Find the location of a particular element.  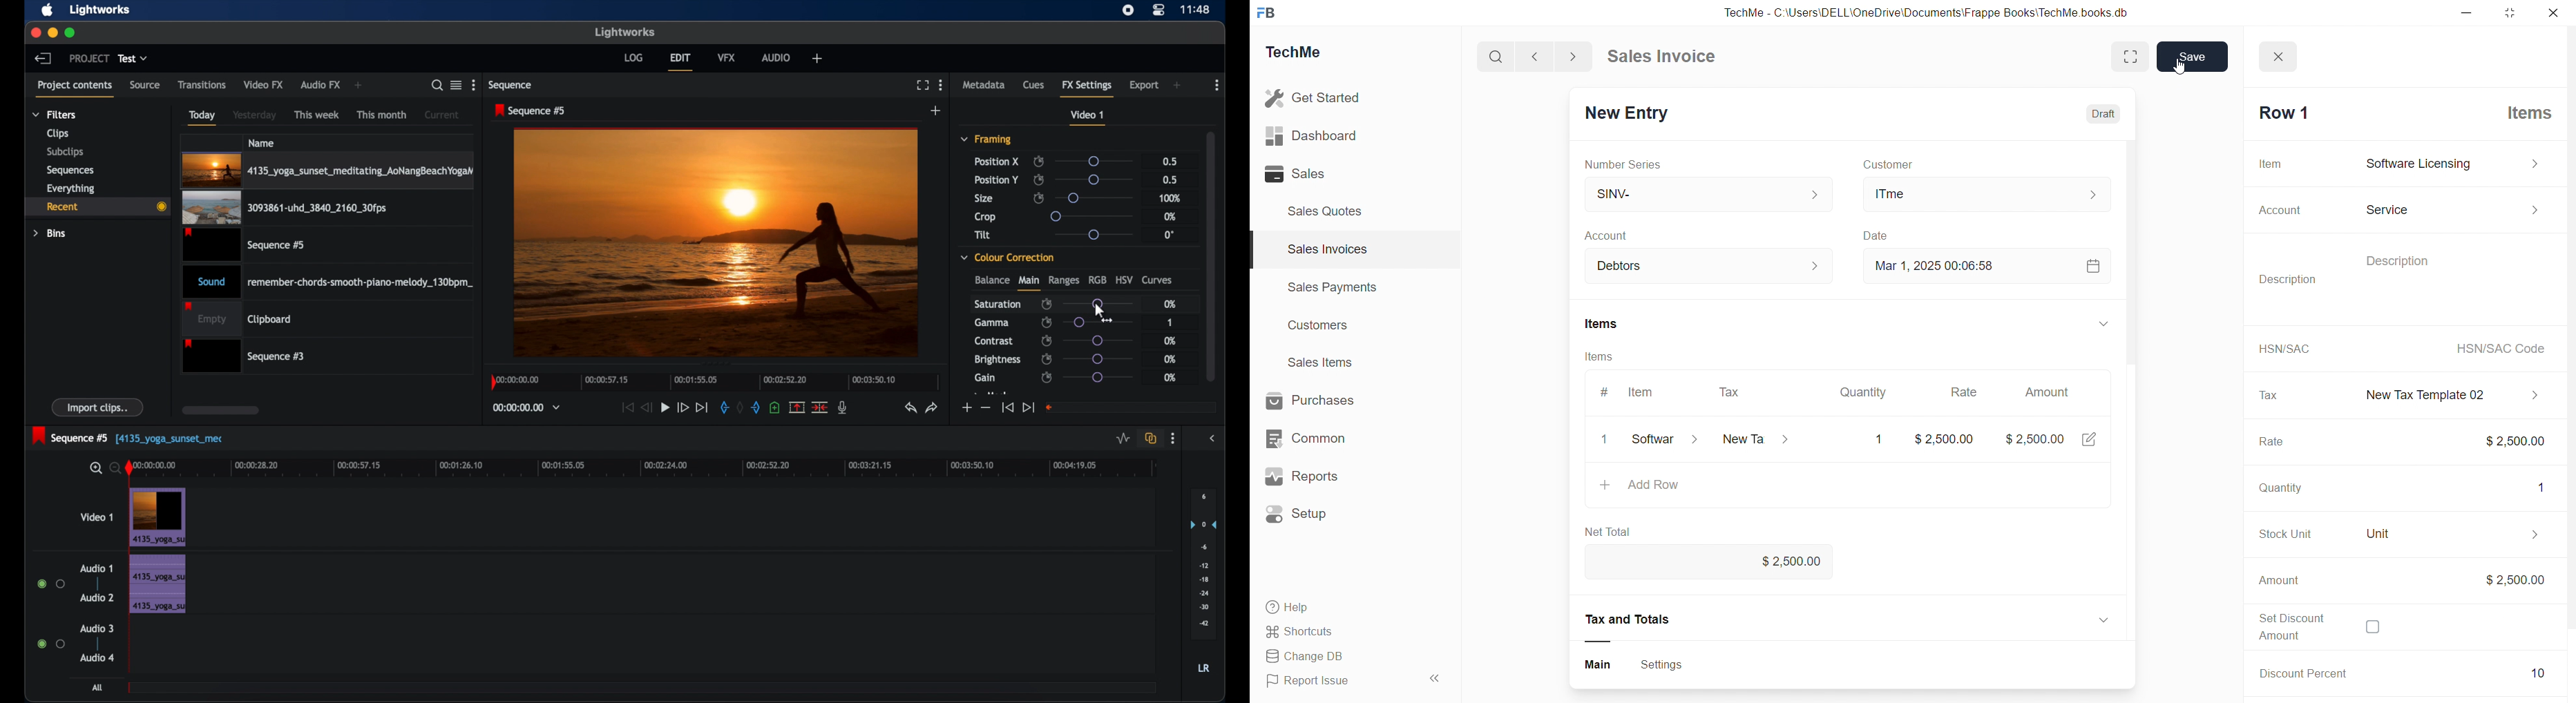

Close is located at coordinates (2282, 52).